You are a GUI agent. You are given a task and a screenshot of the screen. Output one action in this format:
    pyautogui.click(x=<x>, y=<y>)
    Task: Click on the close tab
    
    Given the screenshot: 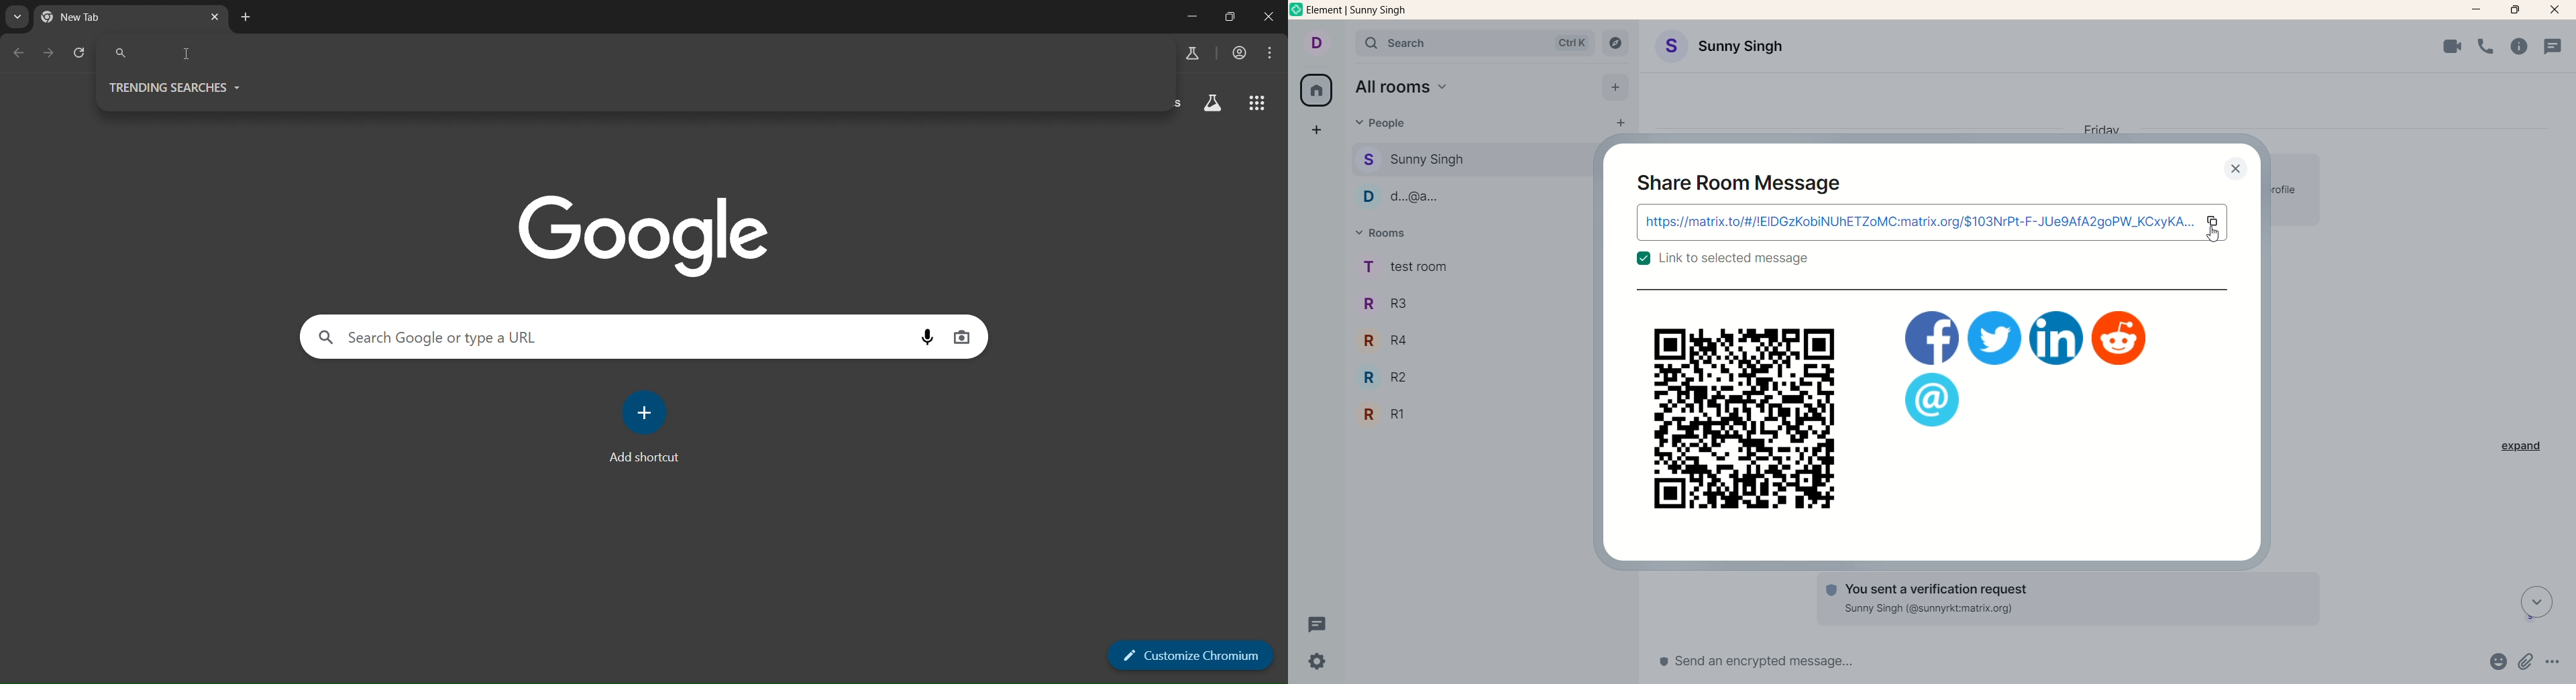 What is the action you would take?
    pyautogui.click(x=216, y=19)
    